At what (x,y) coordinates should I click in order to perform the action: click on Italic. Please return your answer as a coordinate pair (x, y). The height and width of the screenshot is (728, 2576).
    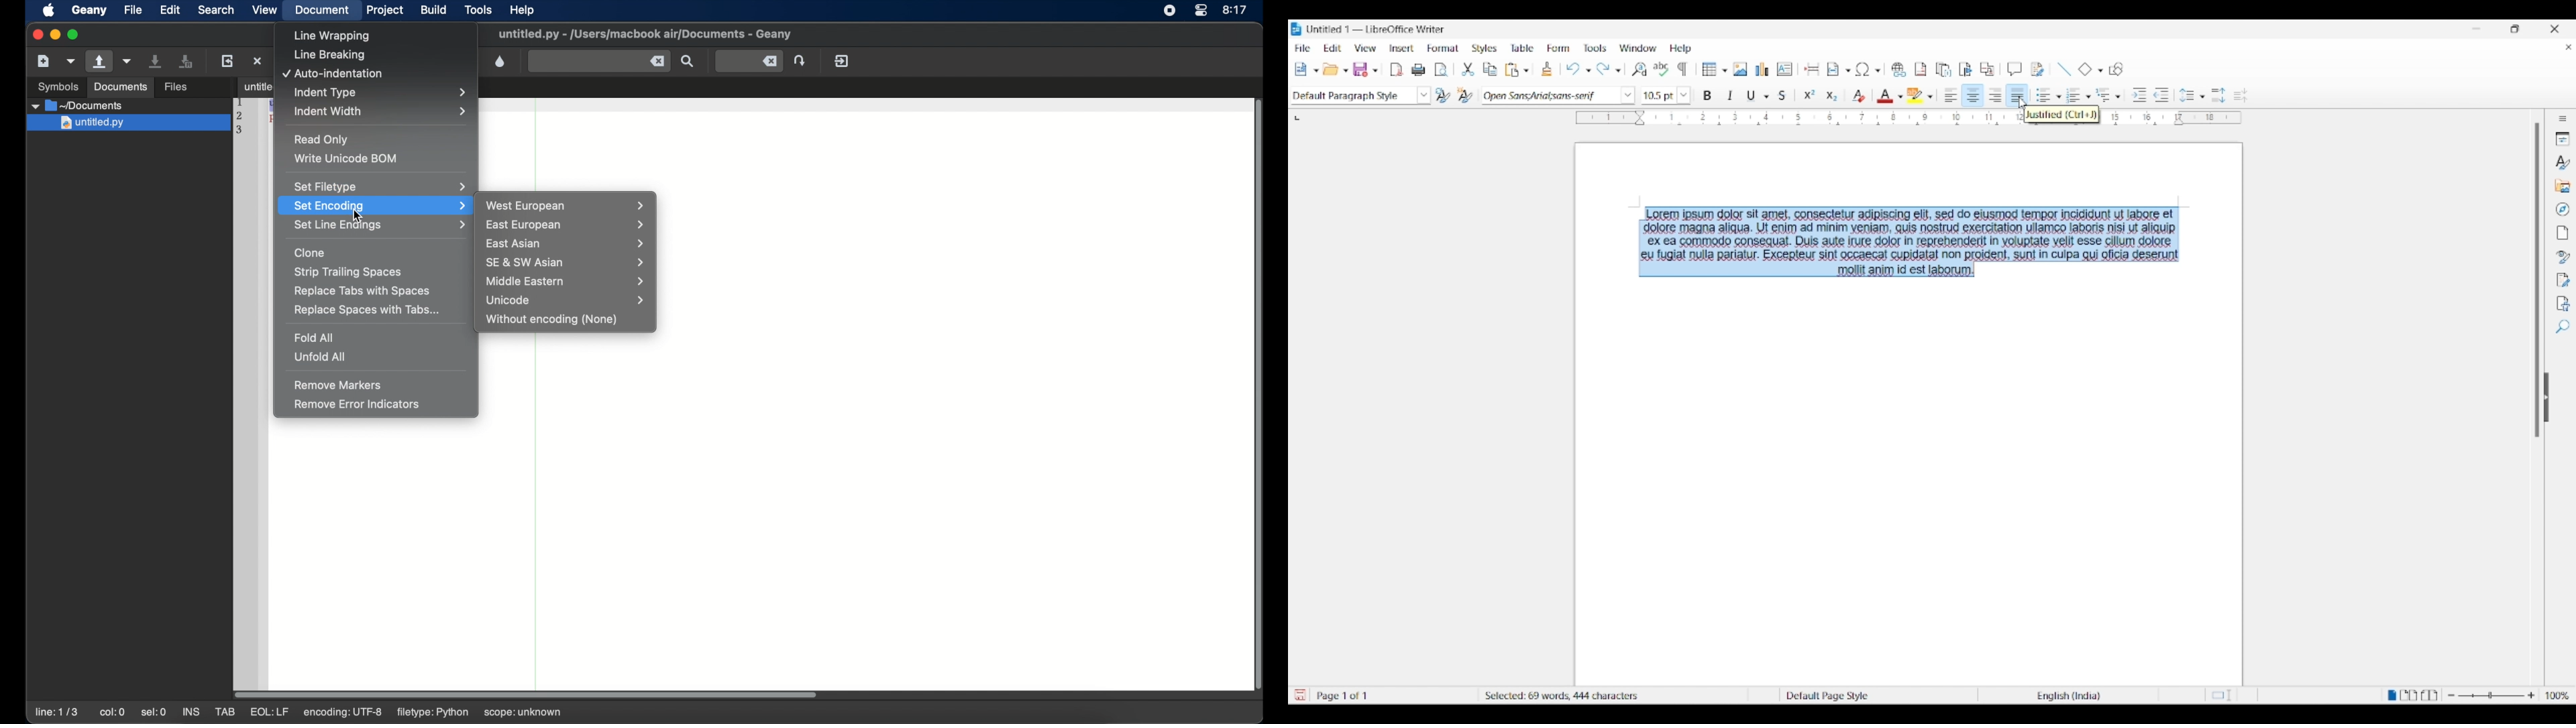
    Looking at the image, I should click on (1731, 95).